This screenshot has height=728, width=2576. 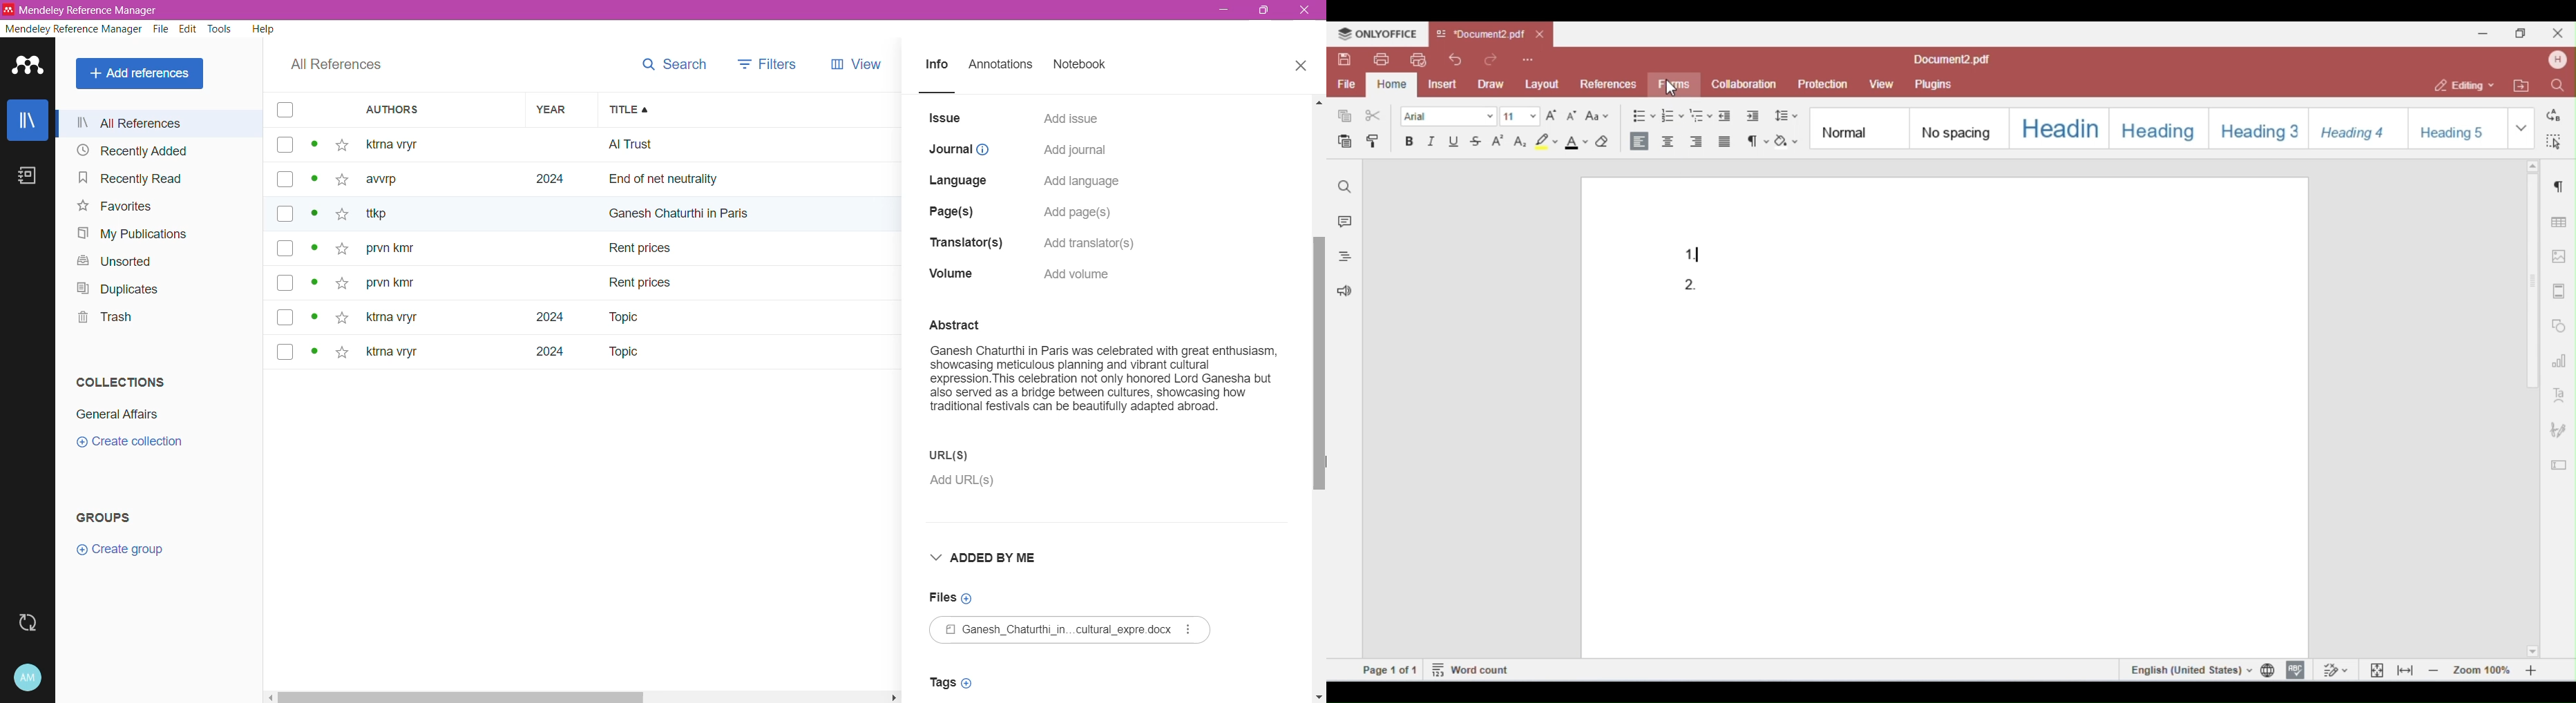 What do you see at coordinates (83, 10) in the screenshot?
I see `Application Name` at bounding box center [83, 10].